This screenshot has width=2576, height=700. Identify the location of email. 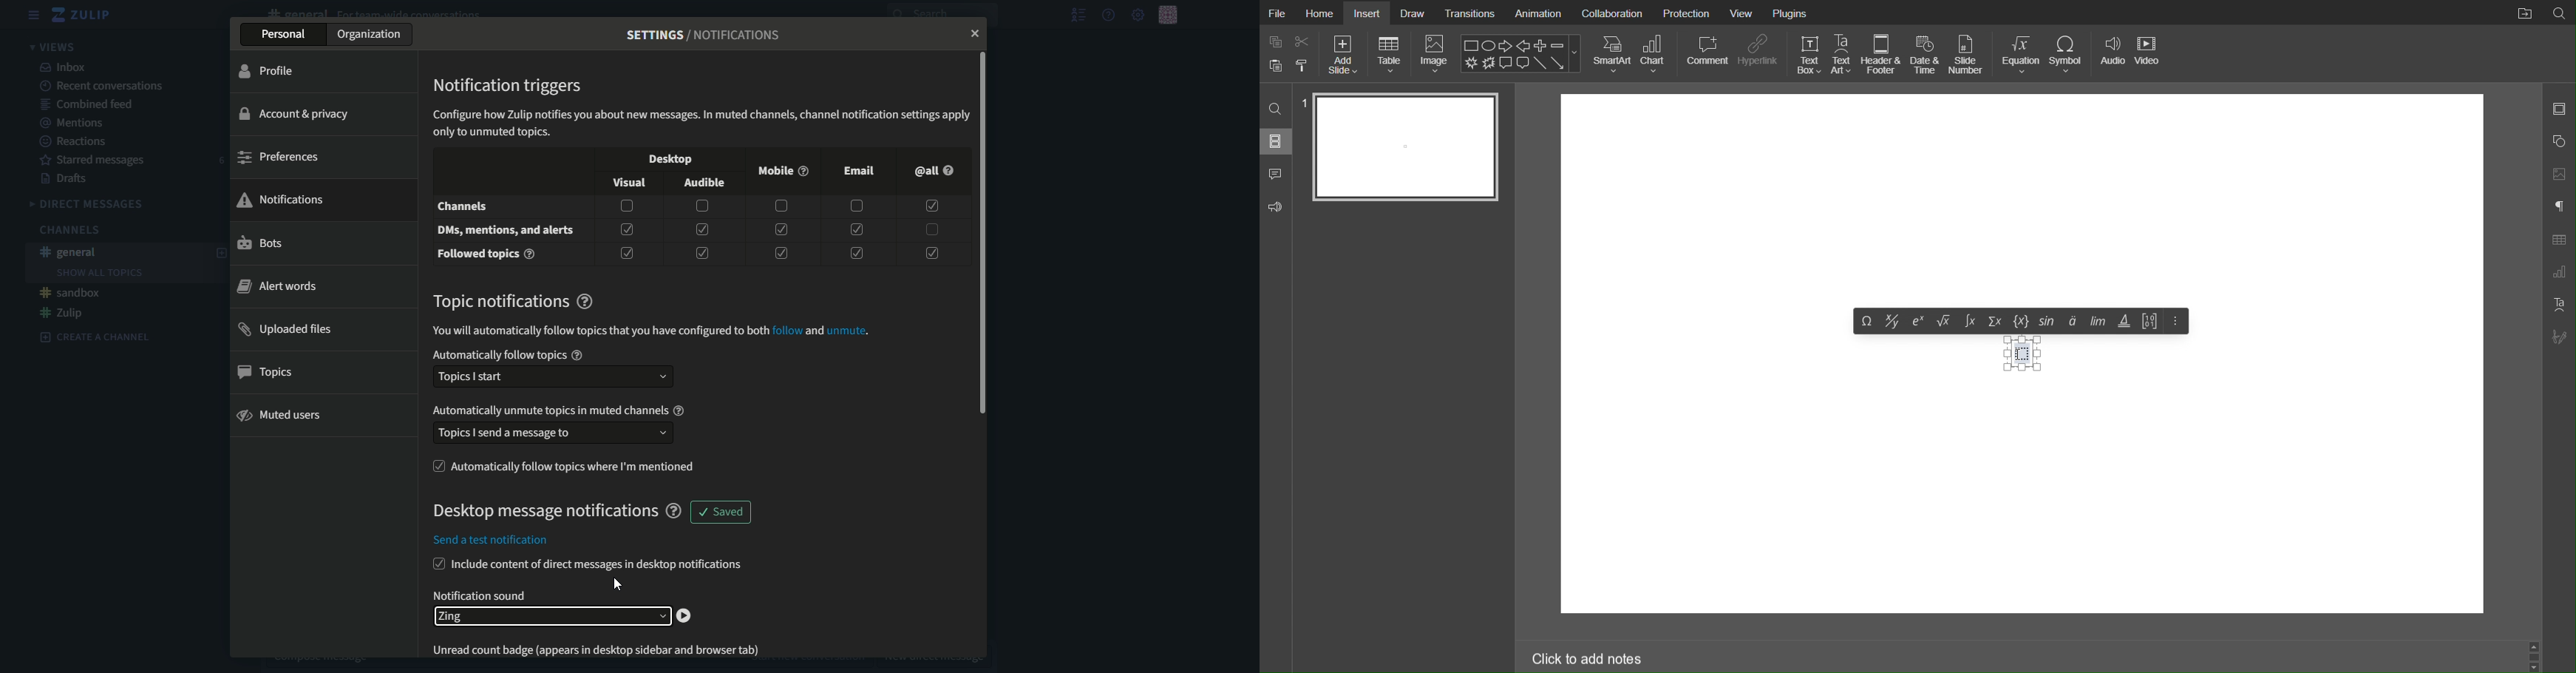
(860, 170).